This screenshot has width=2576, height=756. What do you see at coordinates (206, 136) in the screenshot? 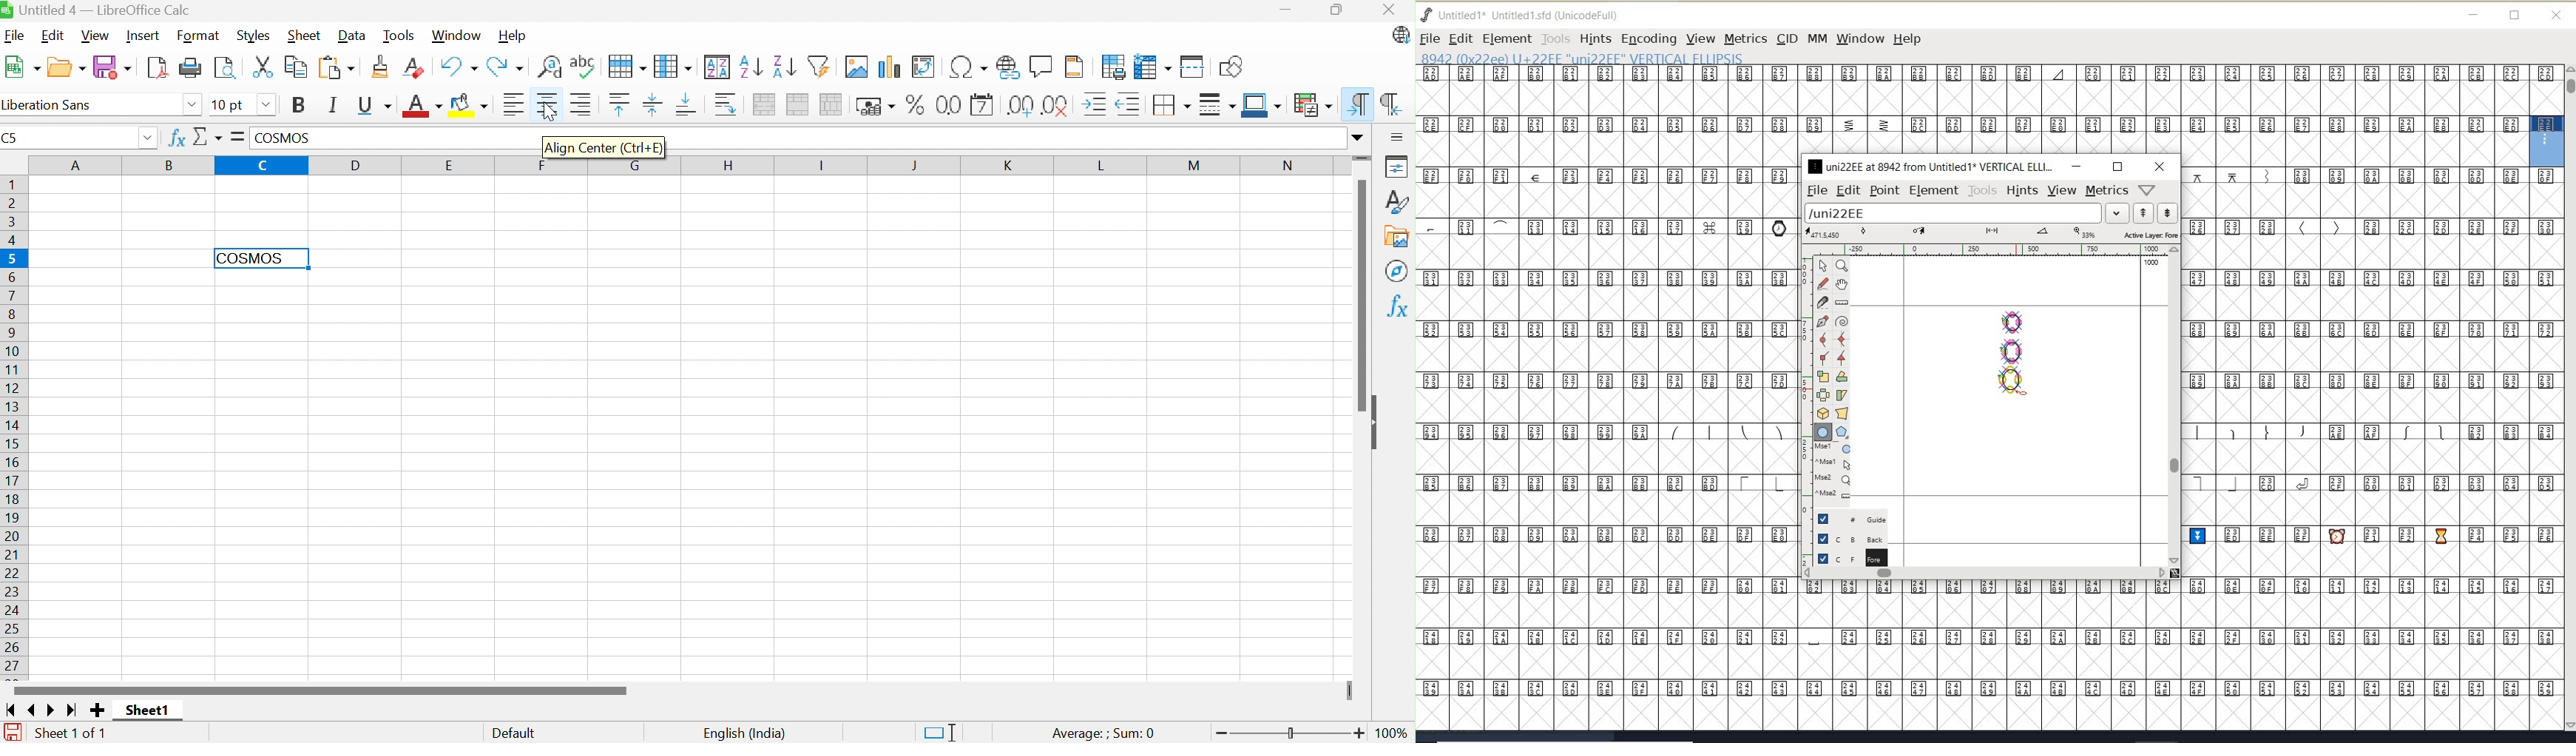
I see `Select Function` at bounding box center [206, 136].